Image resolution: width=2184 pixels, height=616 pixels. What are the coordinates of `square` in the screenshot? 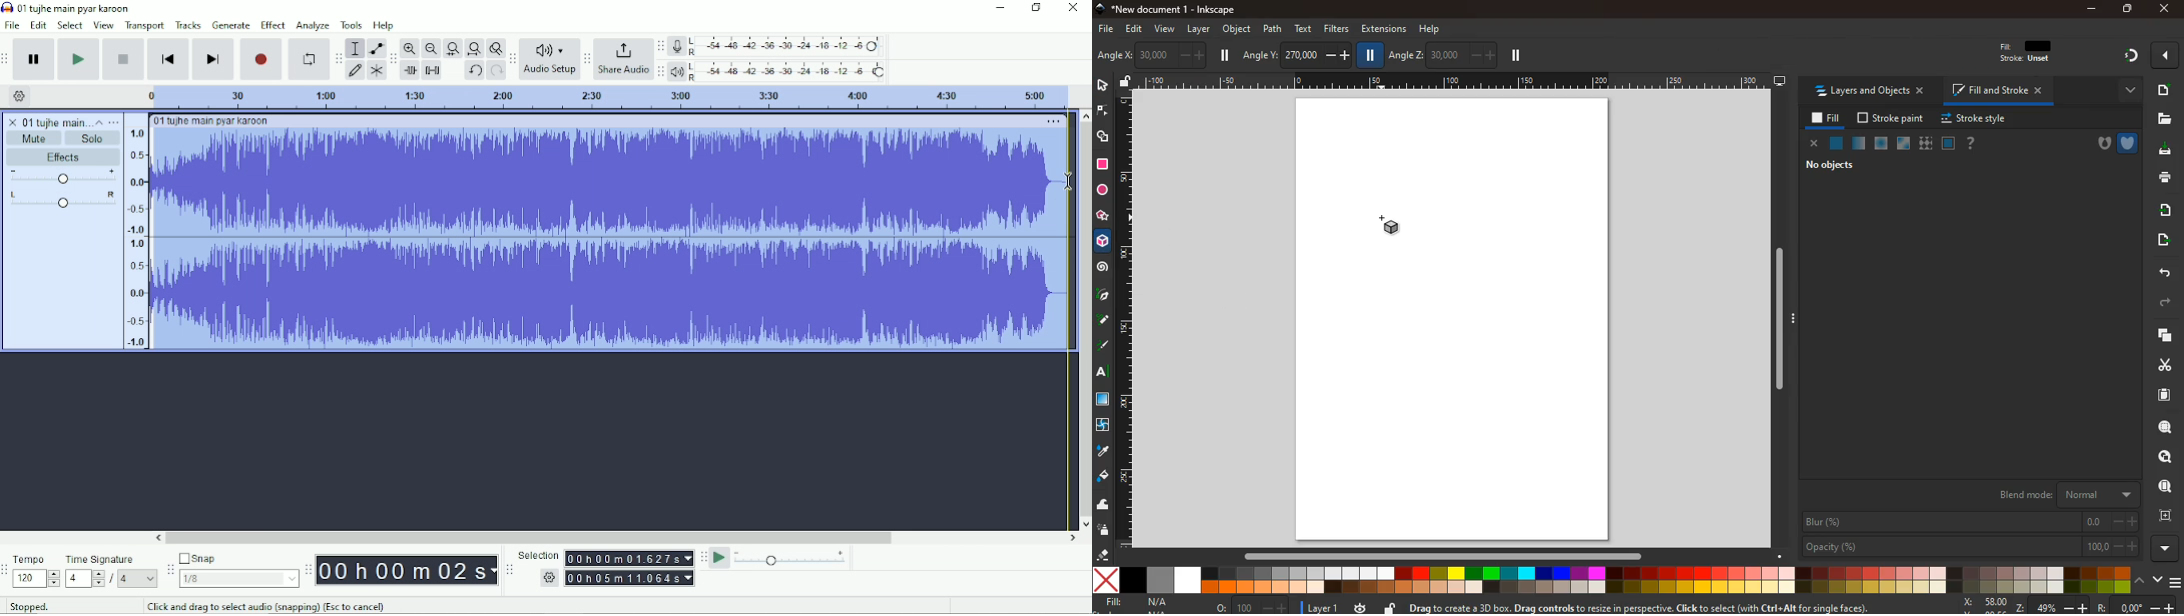 It's located at (1102, 164).